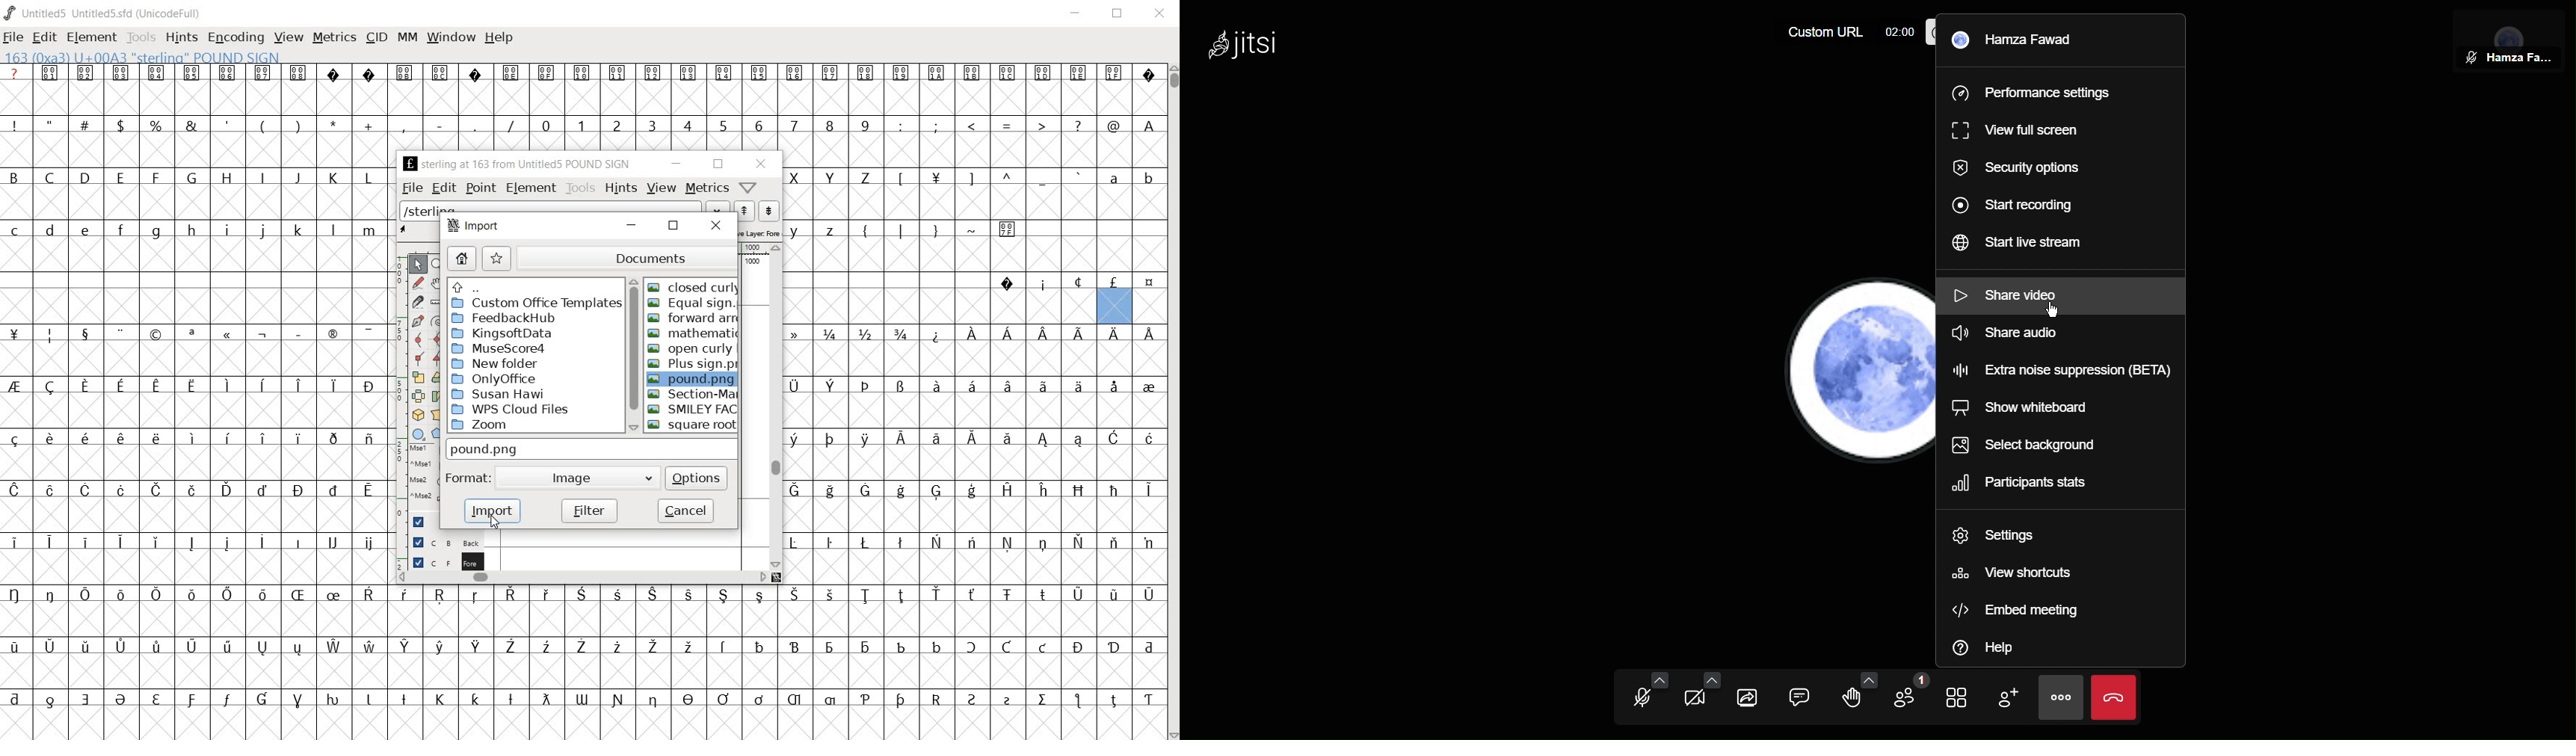 This screenshot has height=756, width=2576. Describe the element at coordinates (618, 125) in the screenshot. I see `2` at that location.